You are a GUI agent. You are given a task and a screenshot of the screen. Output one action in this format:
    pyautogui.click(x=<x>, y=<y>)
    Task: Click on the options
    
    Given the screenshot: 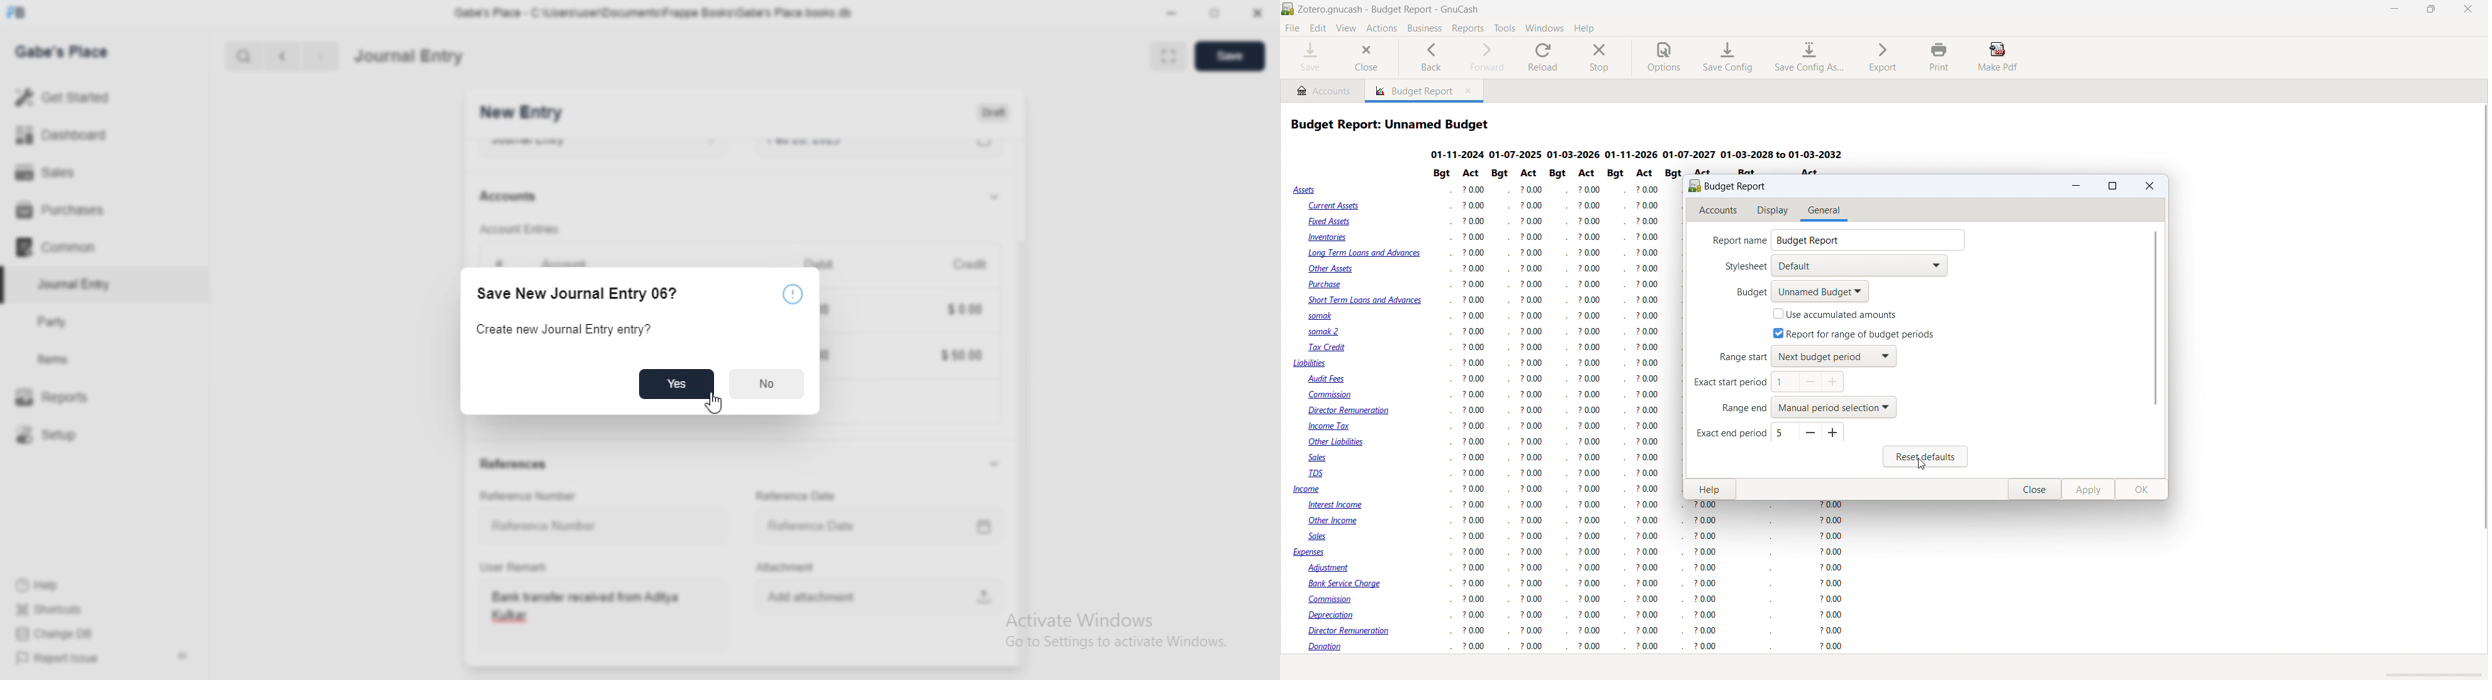 What is the action you would take?
    pyautogui.click(x=1664, y=58)
    